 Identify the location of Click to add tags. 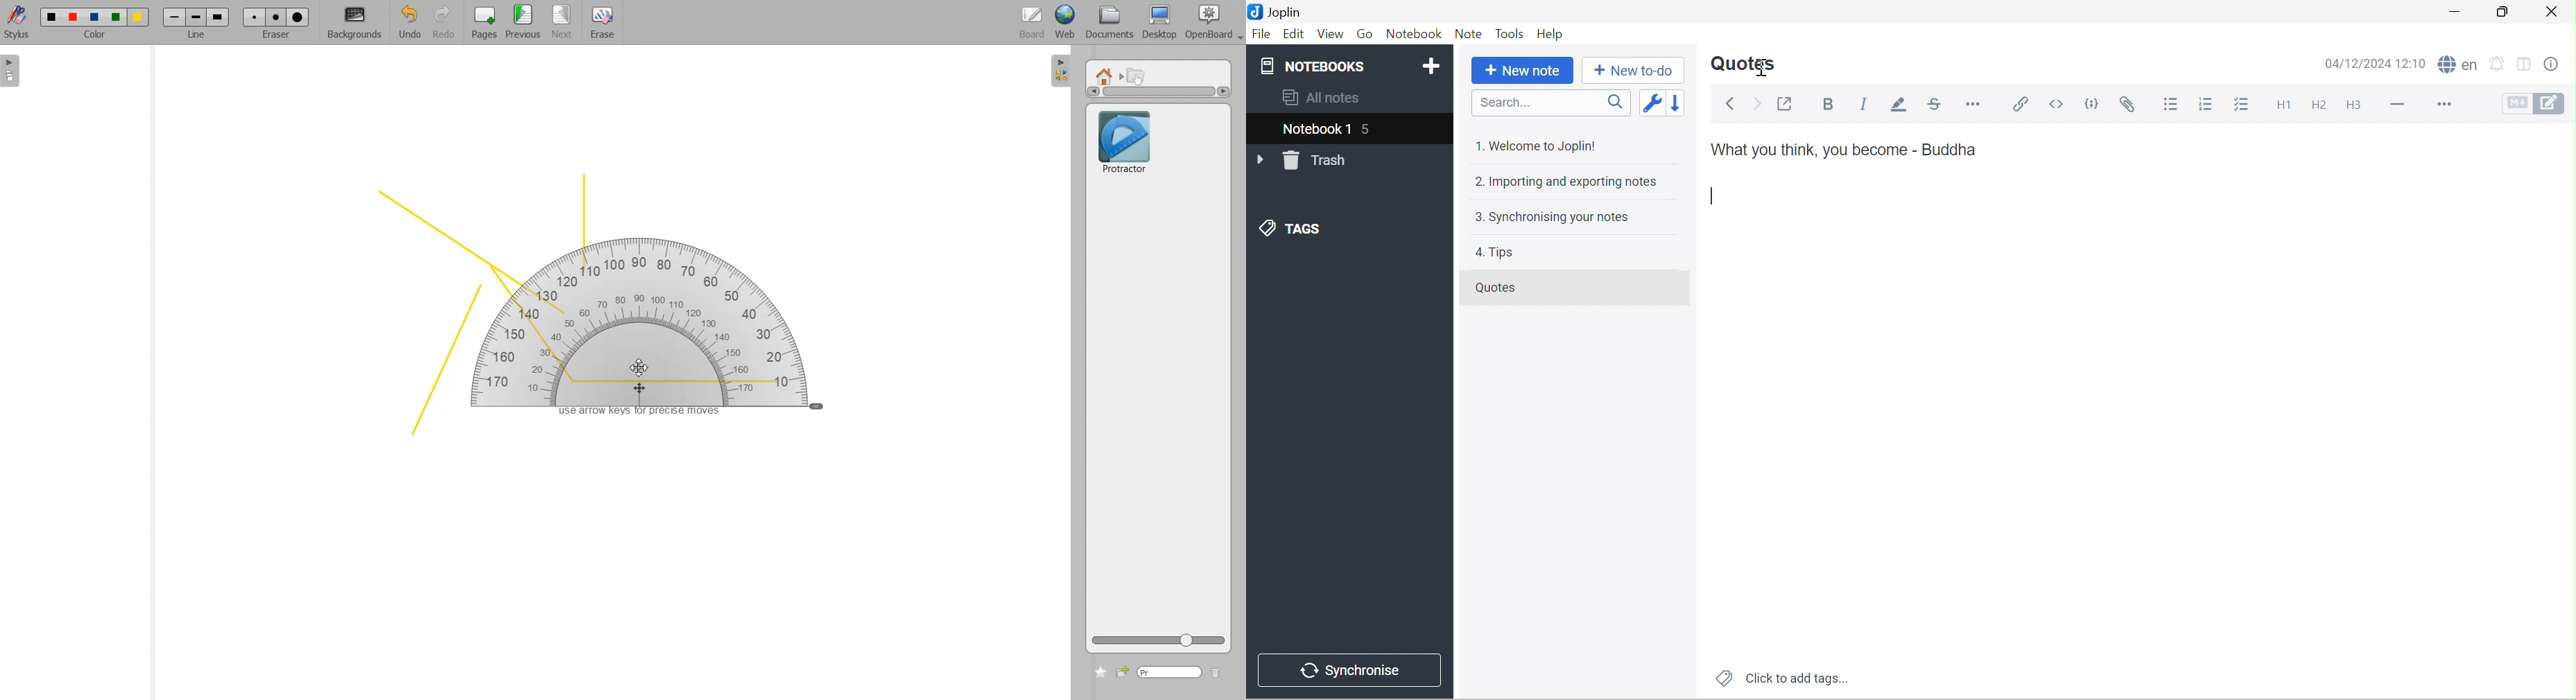
(1784, 677).